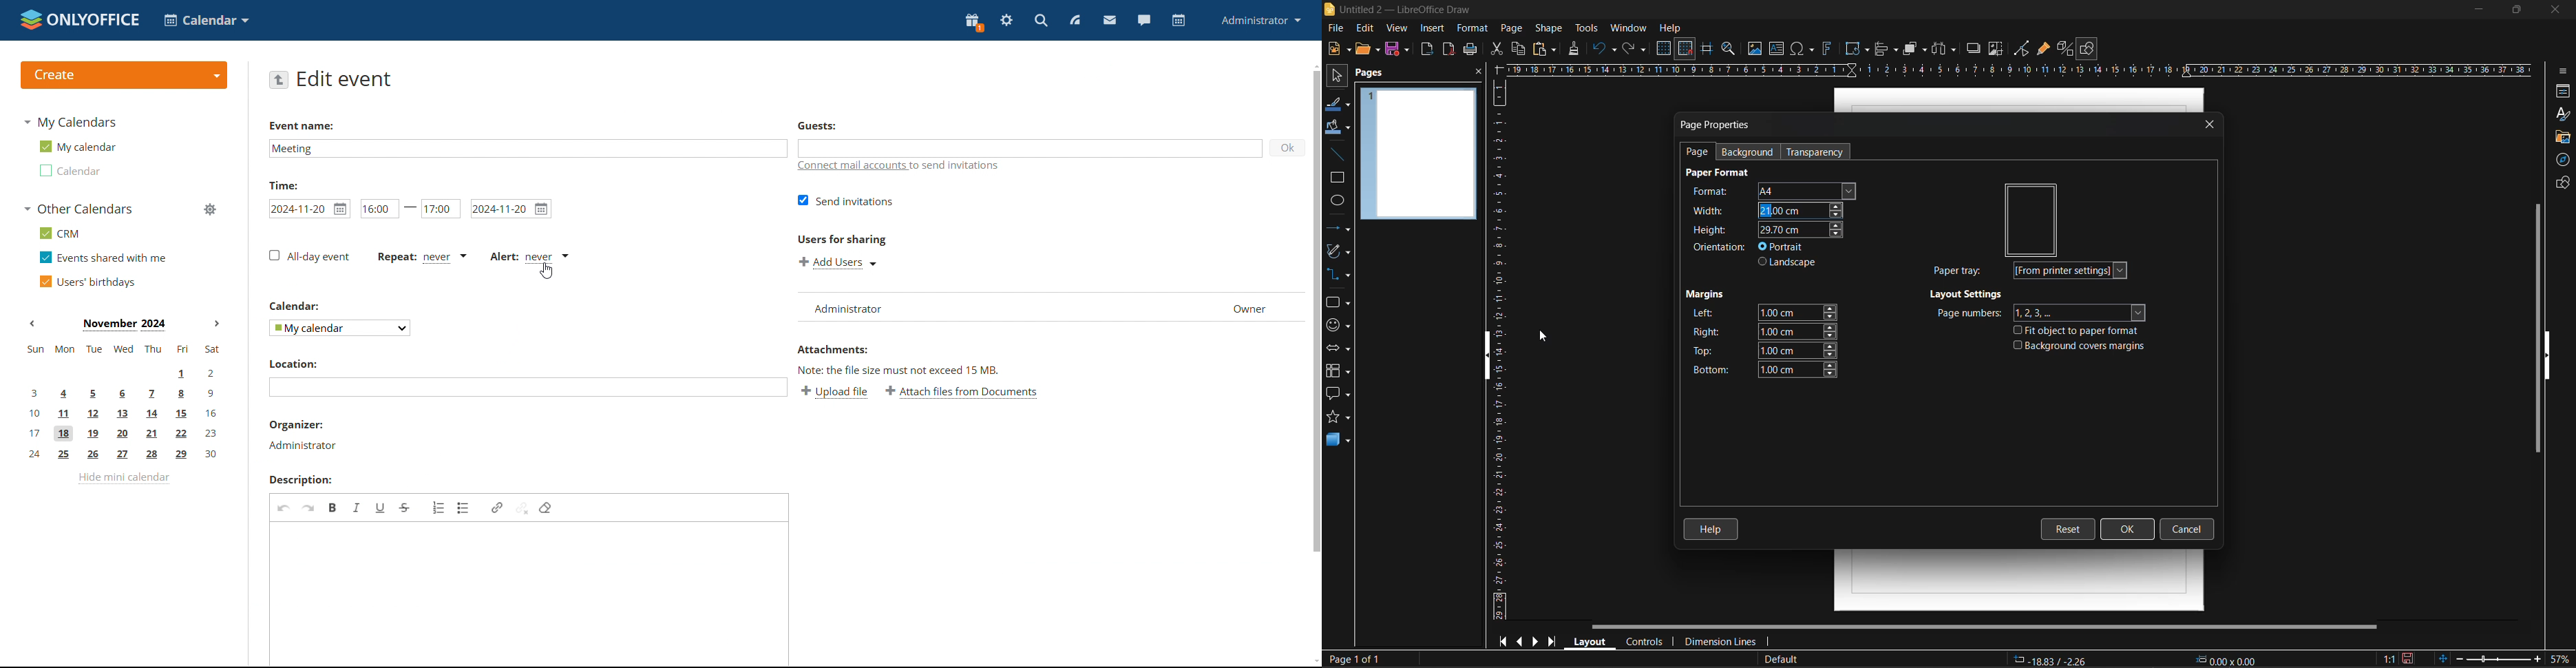 The height and width of the screenshot is (672, 2576). What do you see at coordinates (1353, 658) in the screenshot?
I see `page number` at bounding box center [1353, 658].